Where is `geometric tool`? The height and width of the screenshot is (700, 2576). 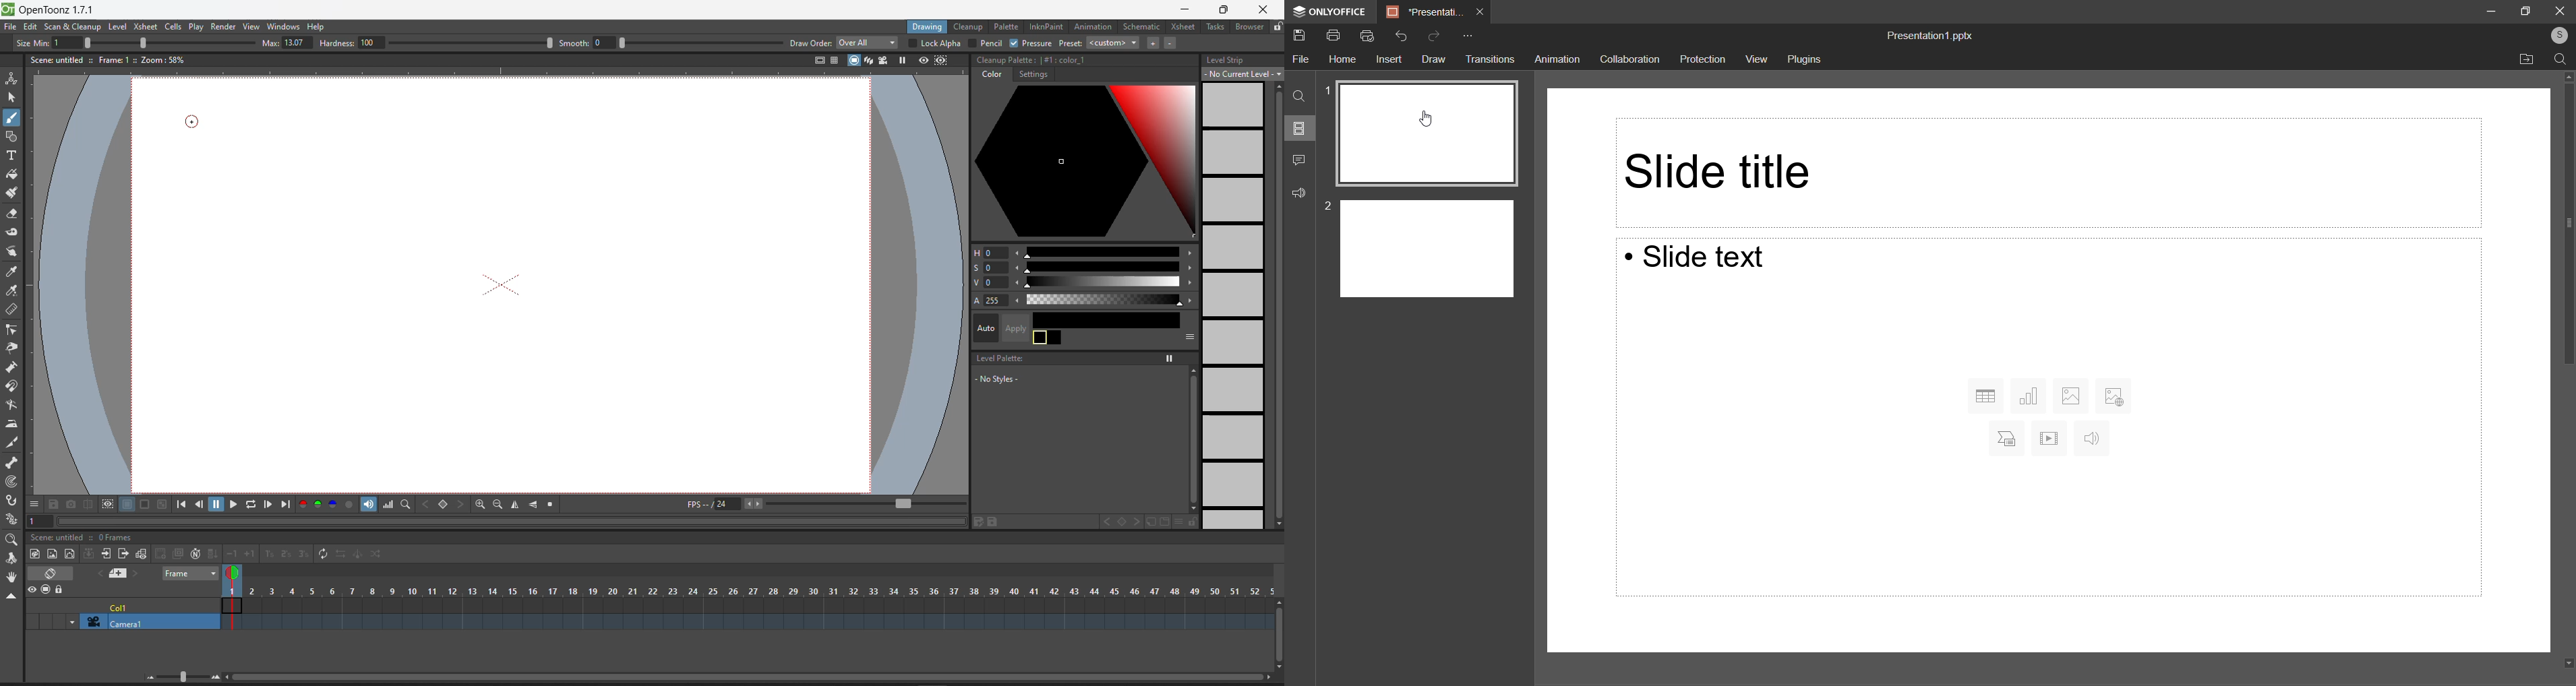 geometric tool is located at coordinates (13, 136).